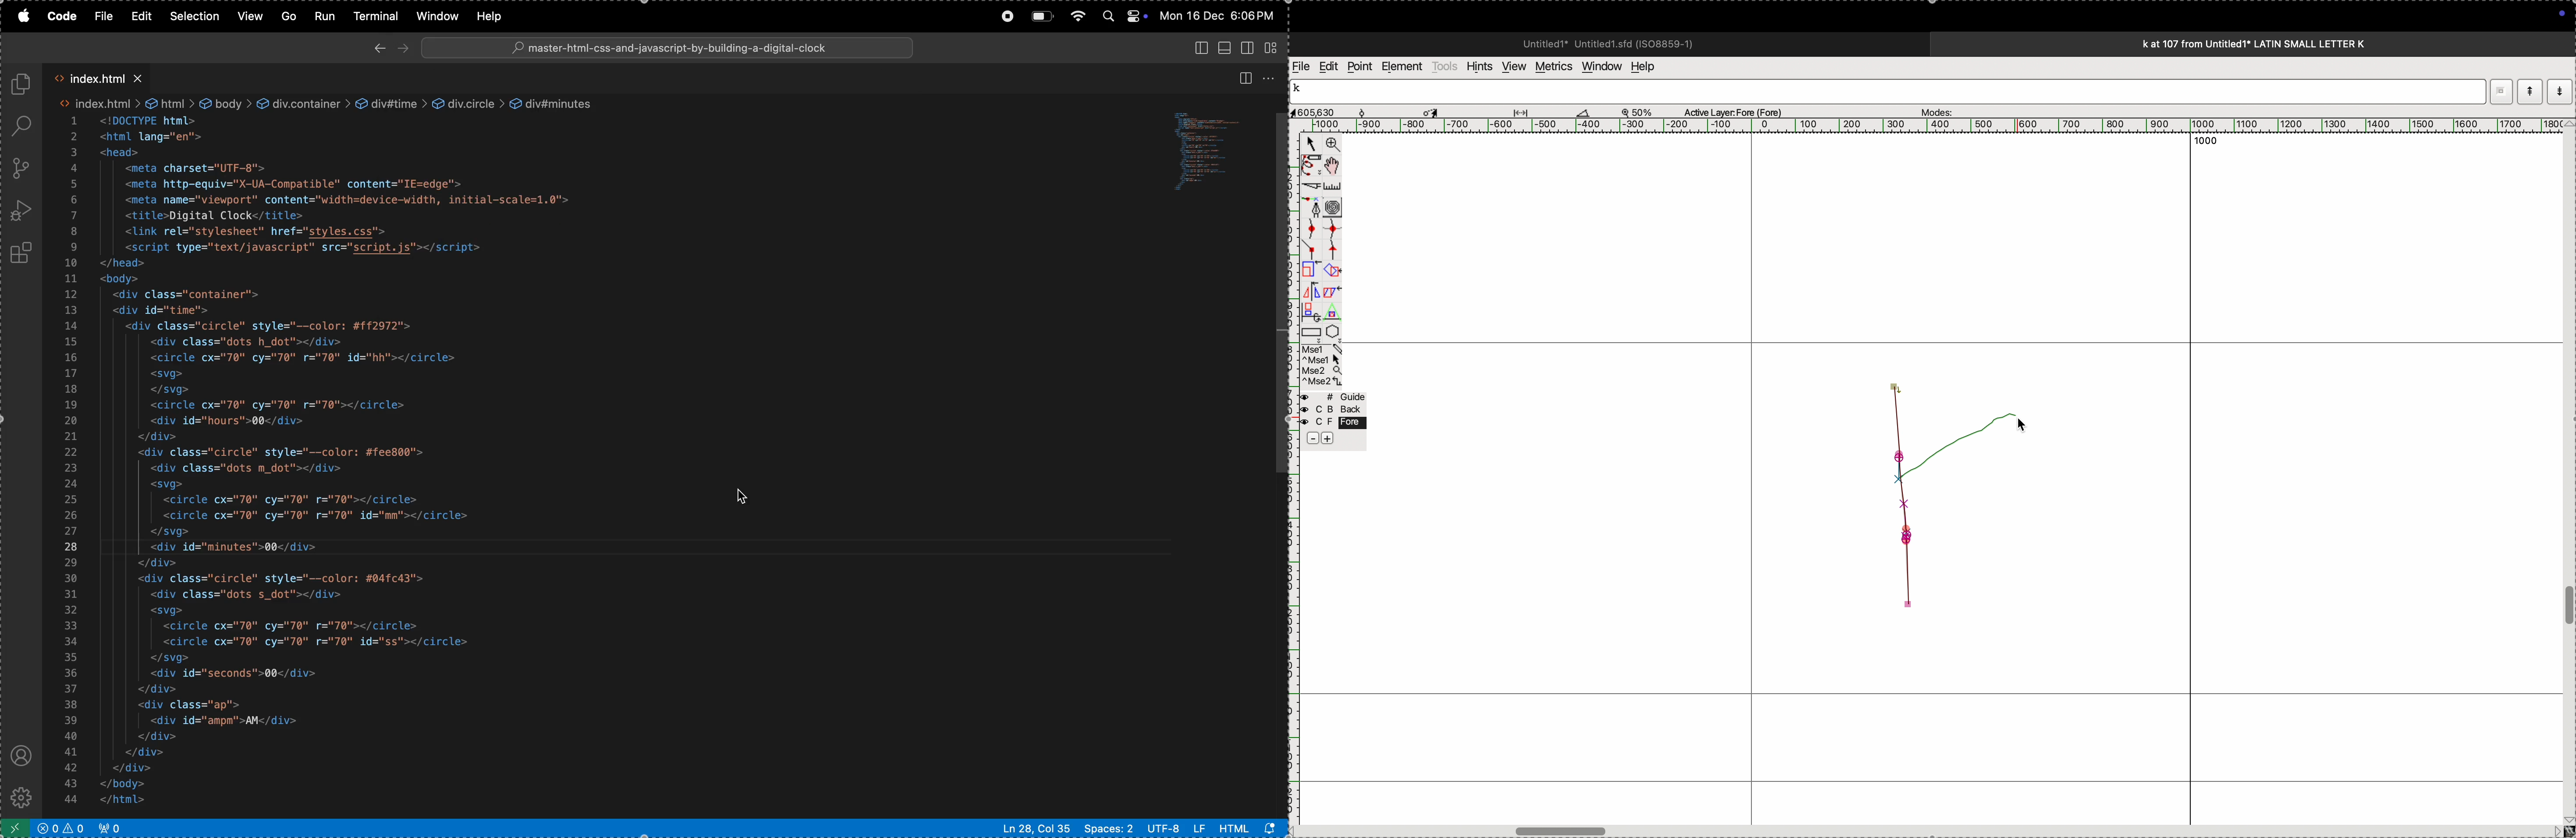 This screenshot has height=840, width=2576. I want to click on modeup, so click(2529, 91).